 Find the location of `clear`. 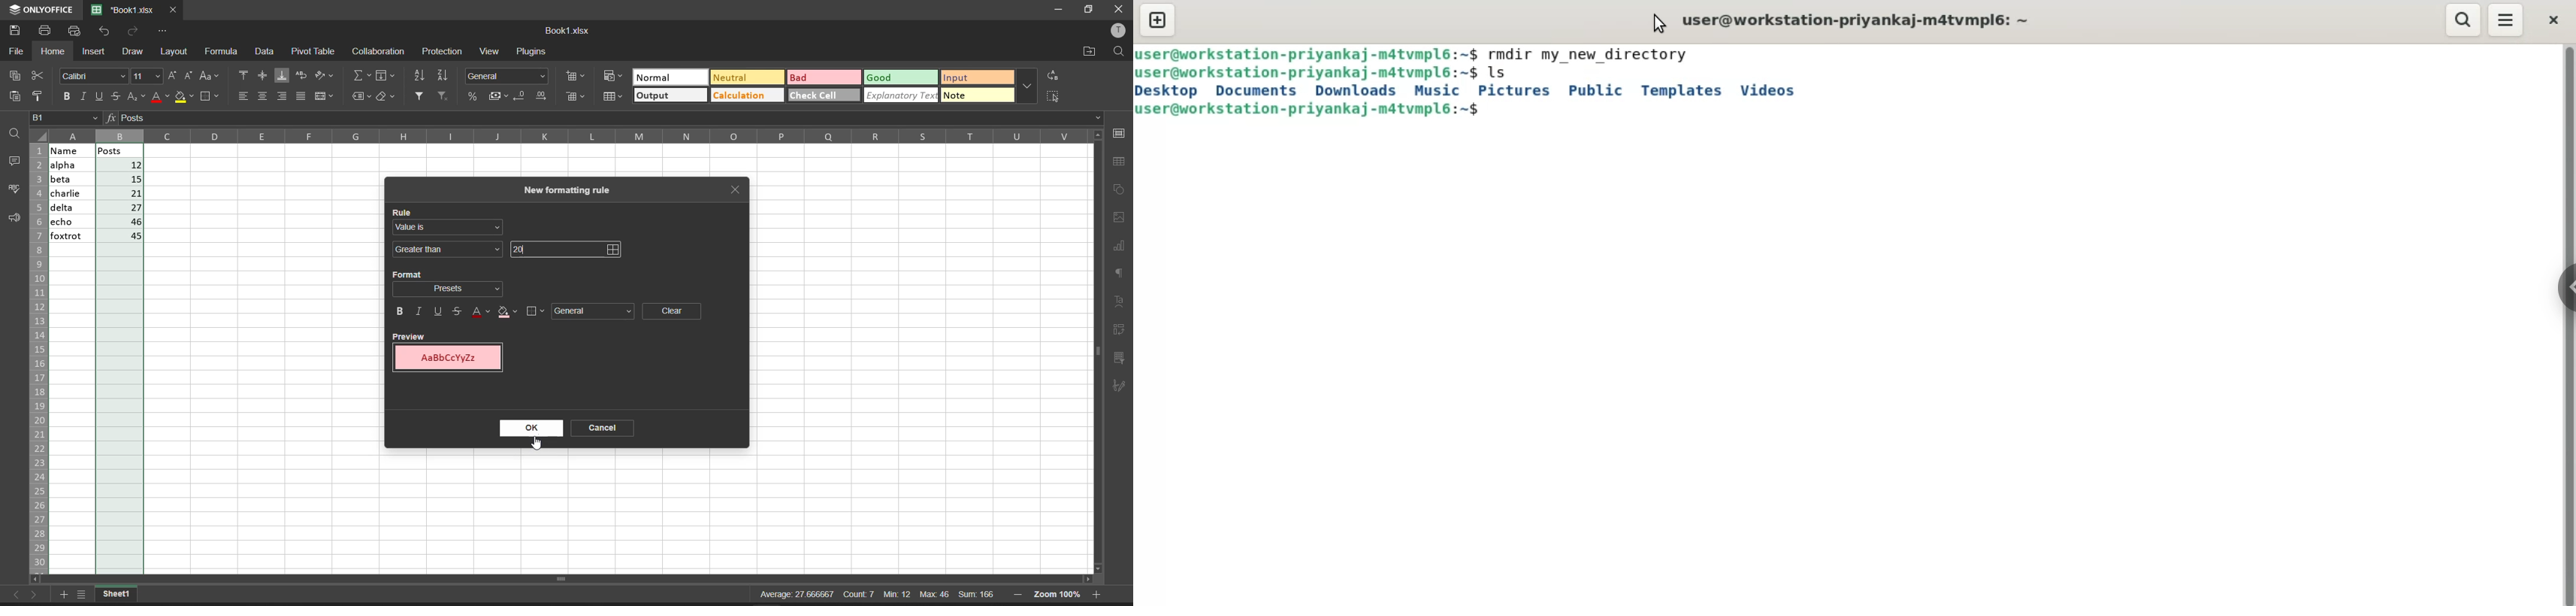

clear is located at coordinates (673, 312).